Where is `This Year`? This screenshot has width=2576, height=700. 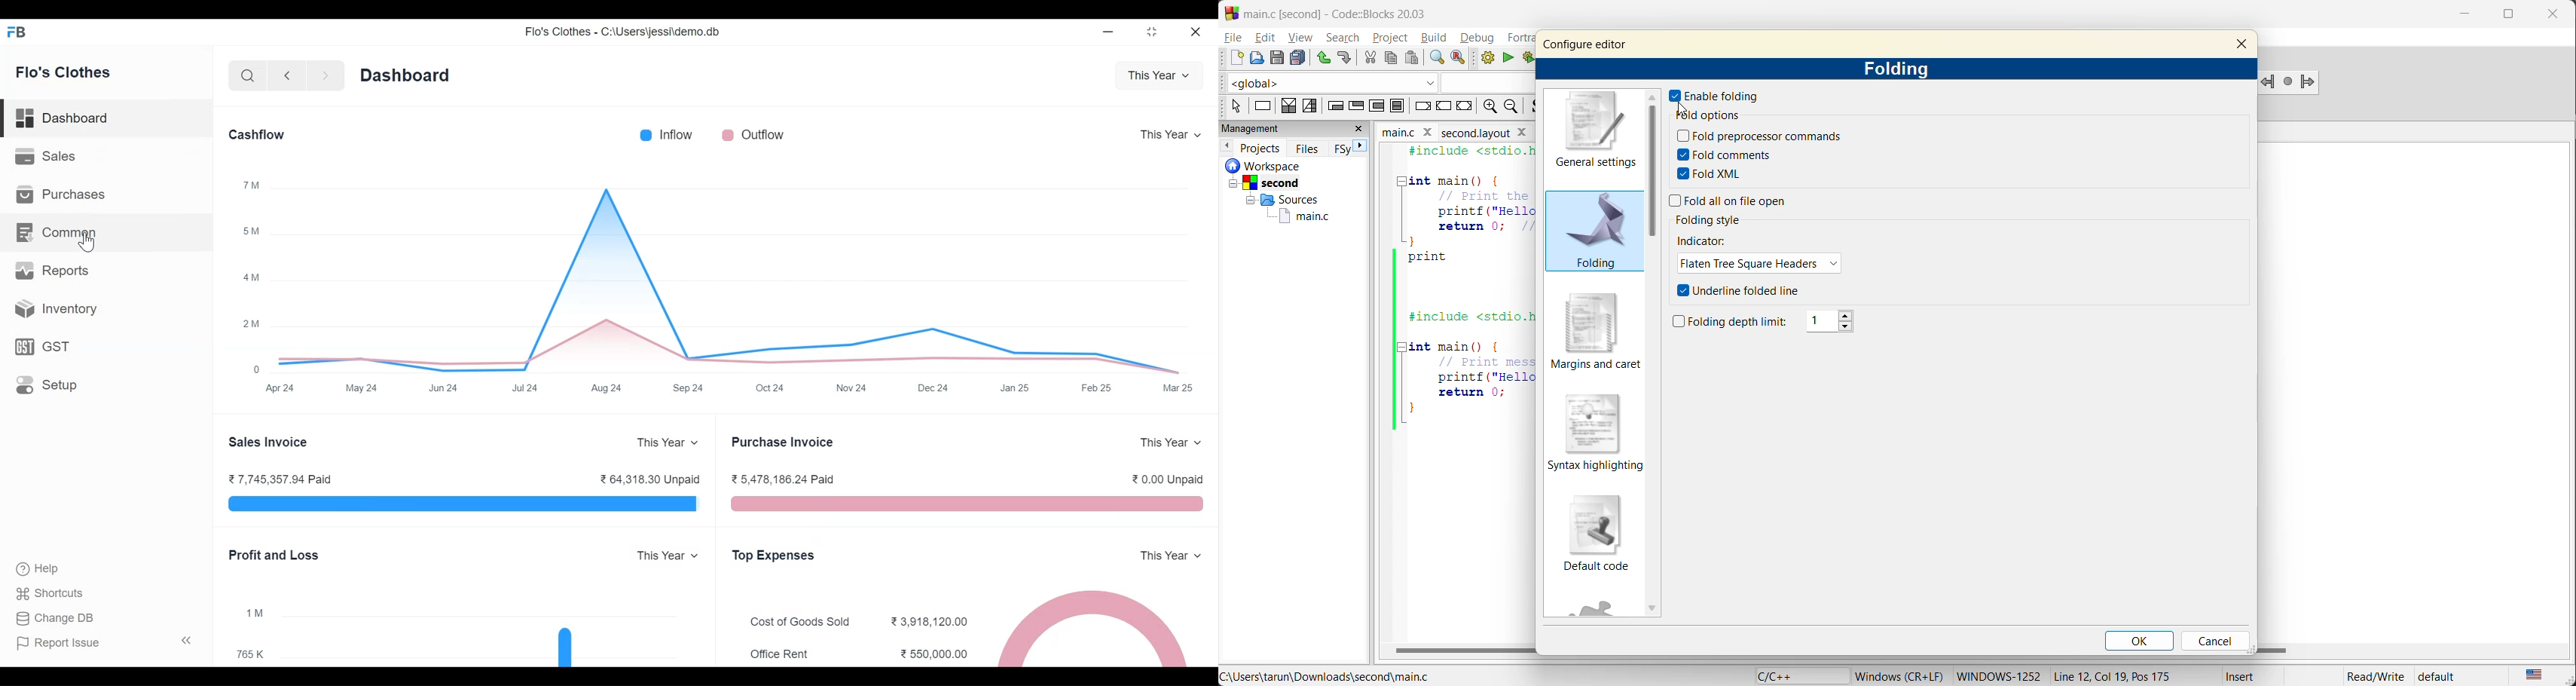
This Year is located at coordinates (667, 443).